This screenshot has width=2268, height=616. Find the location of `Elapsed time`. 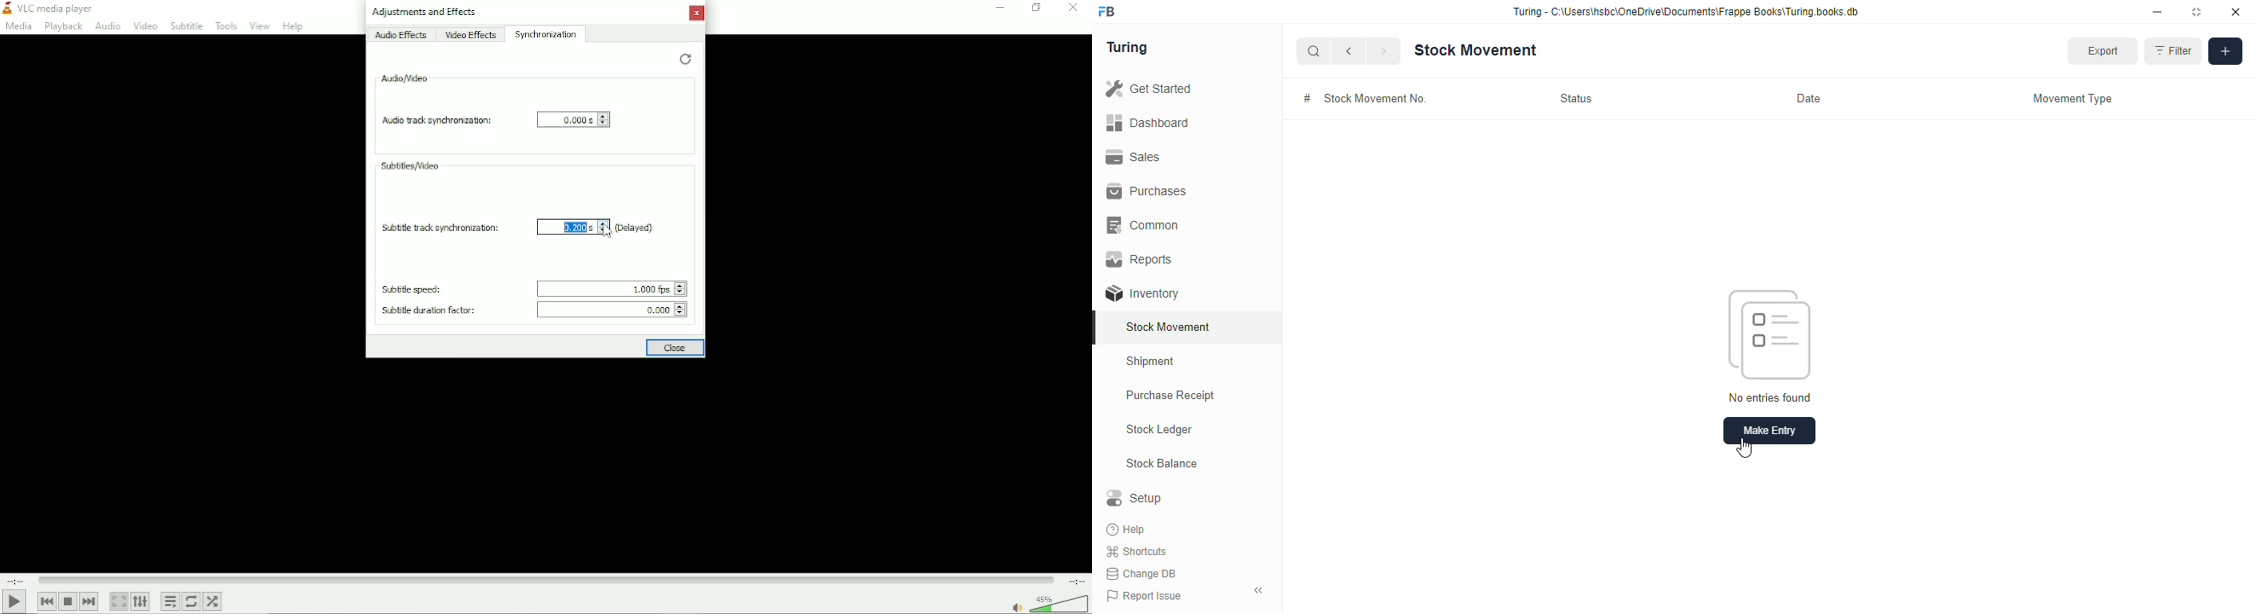

Elapsed time is located at coordinates (14, 579).